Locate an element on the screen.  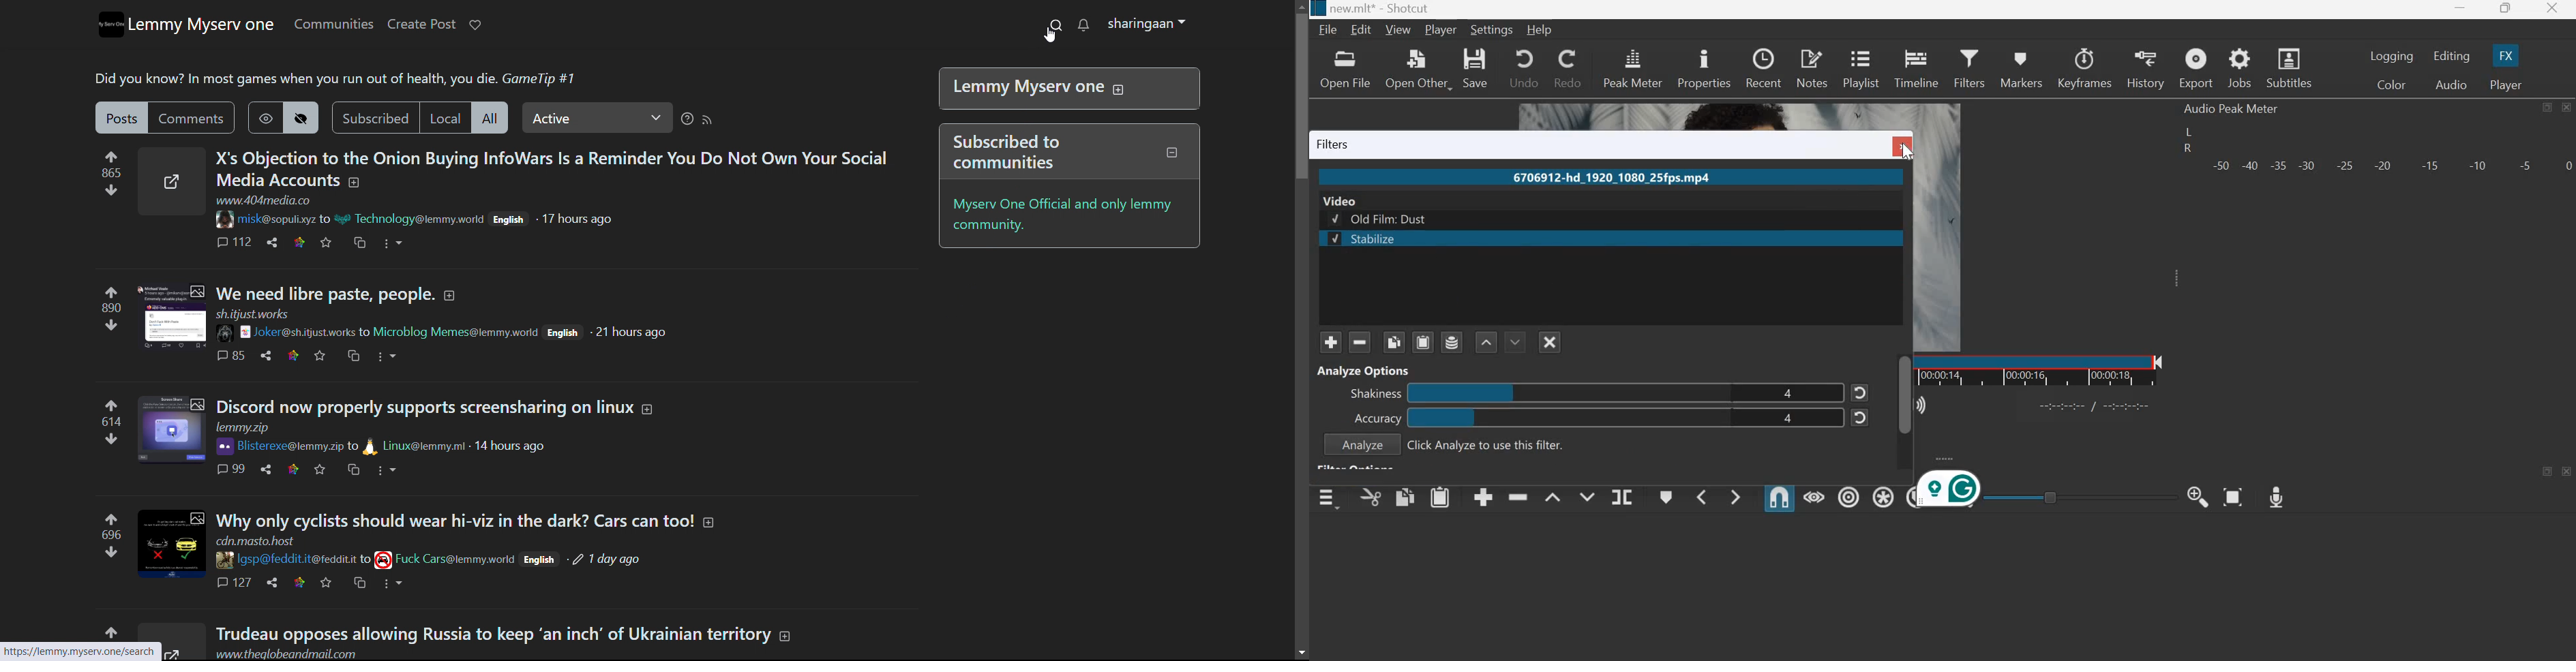
comments is located at coordinates (233, 582).